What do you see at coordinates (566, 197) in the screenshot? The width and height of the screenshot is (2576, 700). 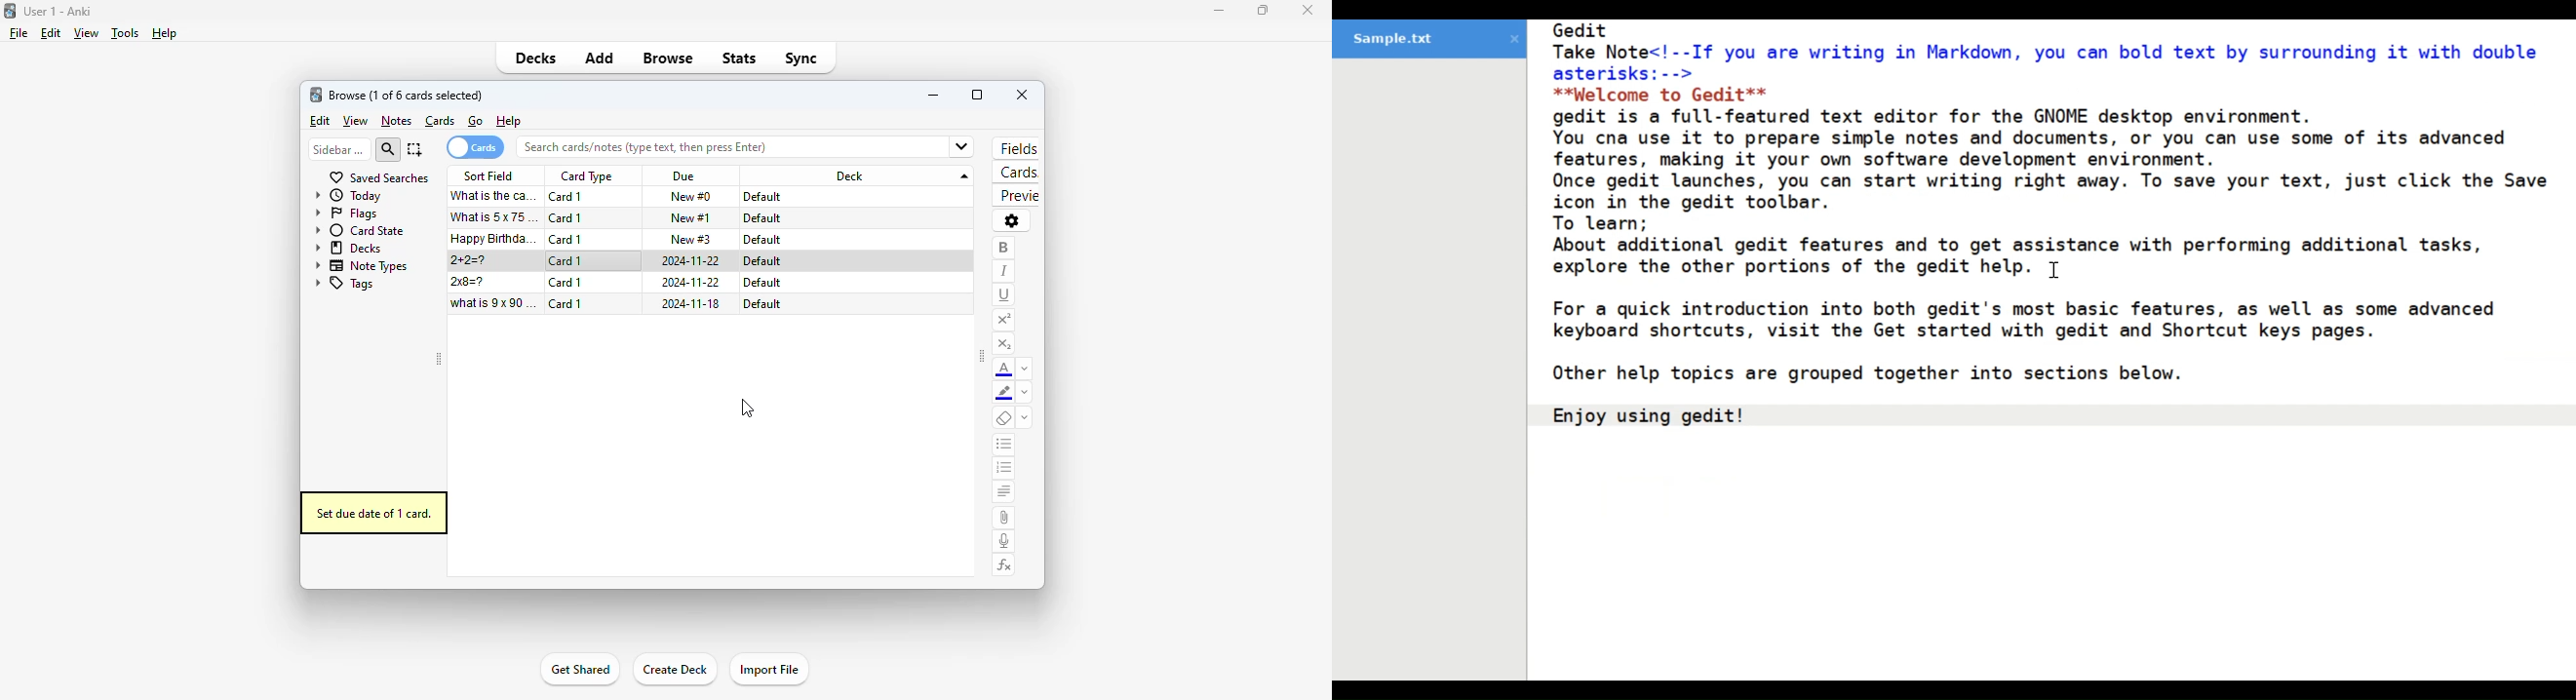 I see `card 1` at bounding box center [566, 197].